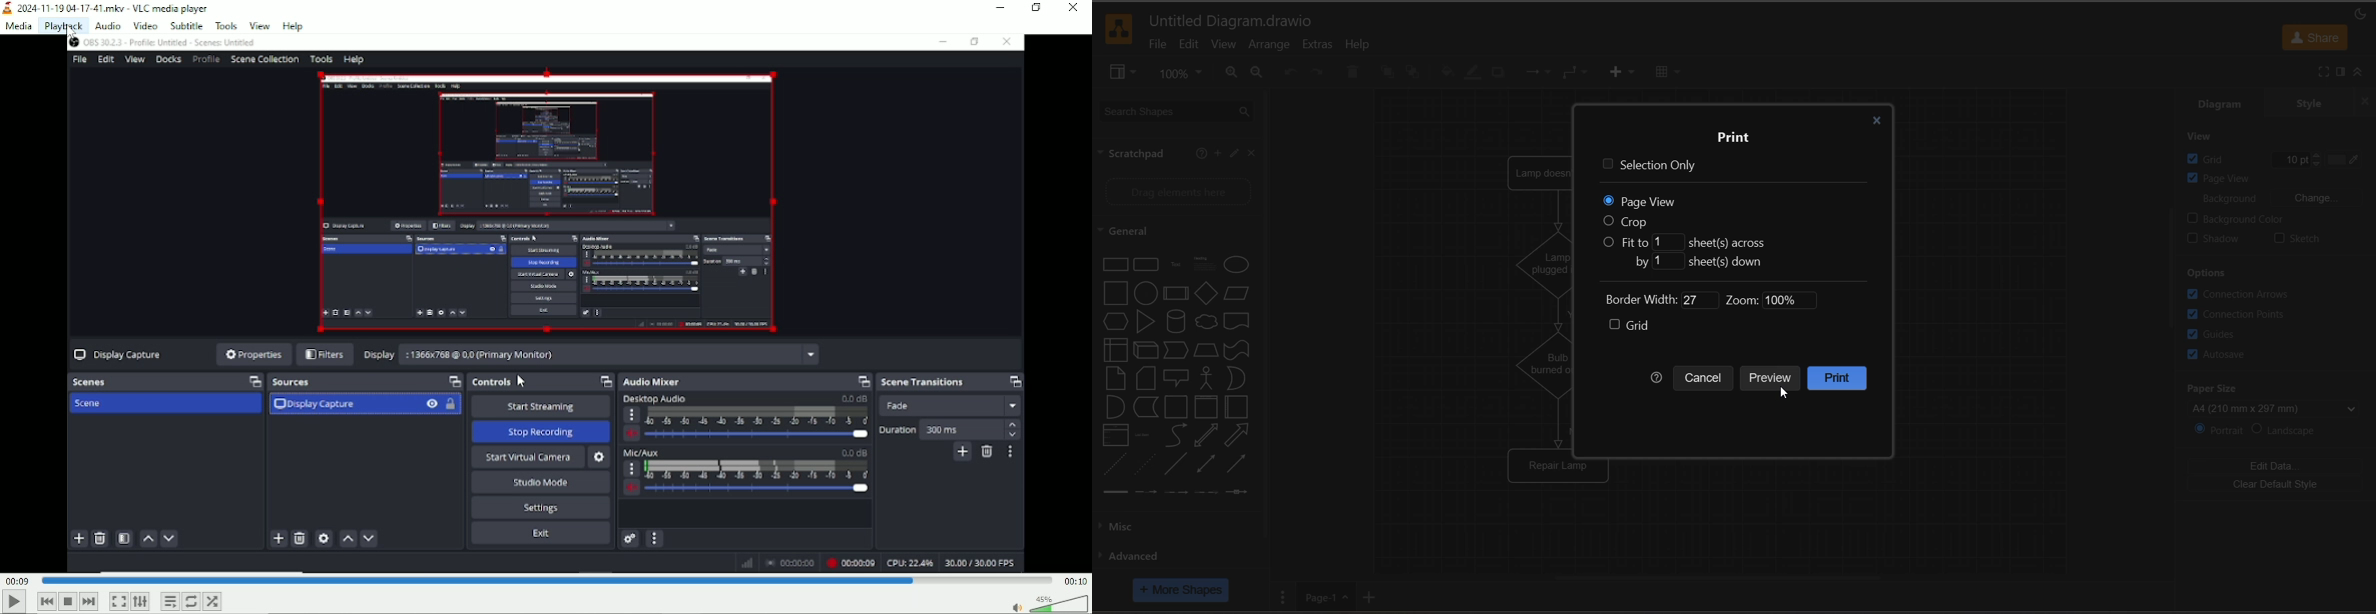 The height and width of the screenshot is (616, 2380). What do you see at coordinates (186, 26) in the screenshot?
I see `Subtitle` at bounding box center [186, 26].